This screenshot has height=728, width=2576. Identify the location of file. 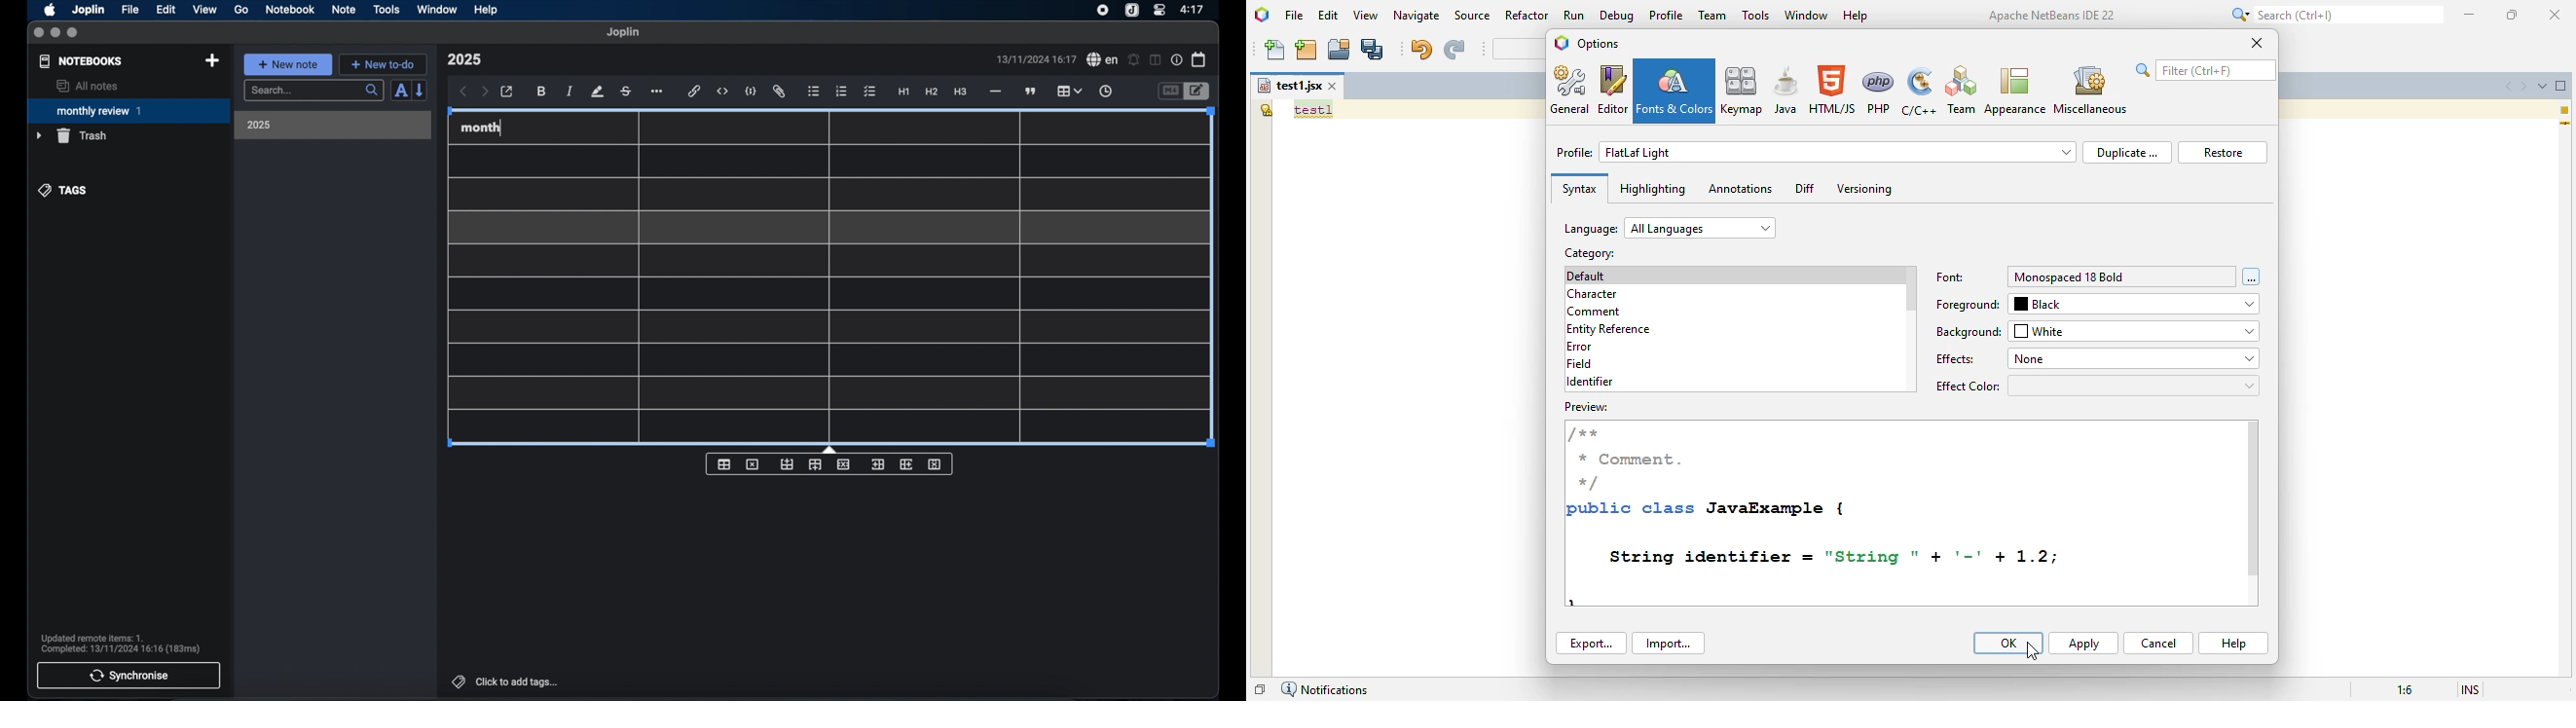
(130, 10).